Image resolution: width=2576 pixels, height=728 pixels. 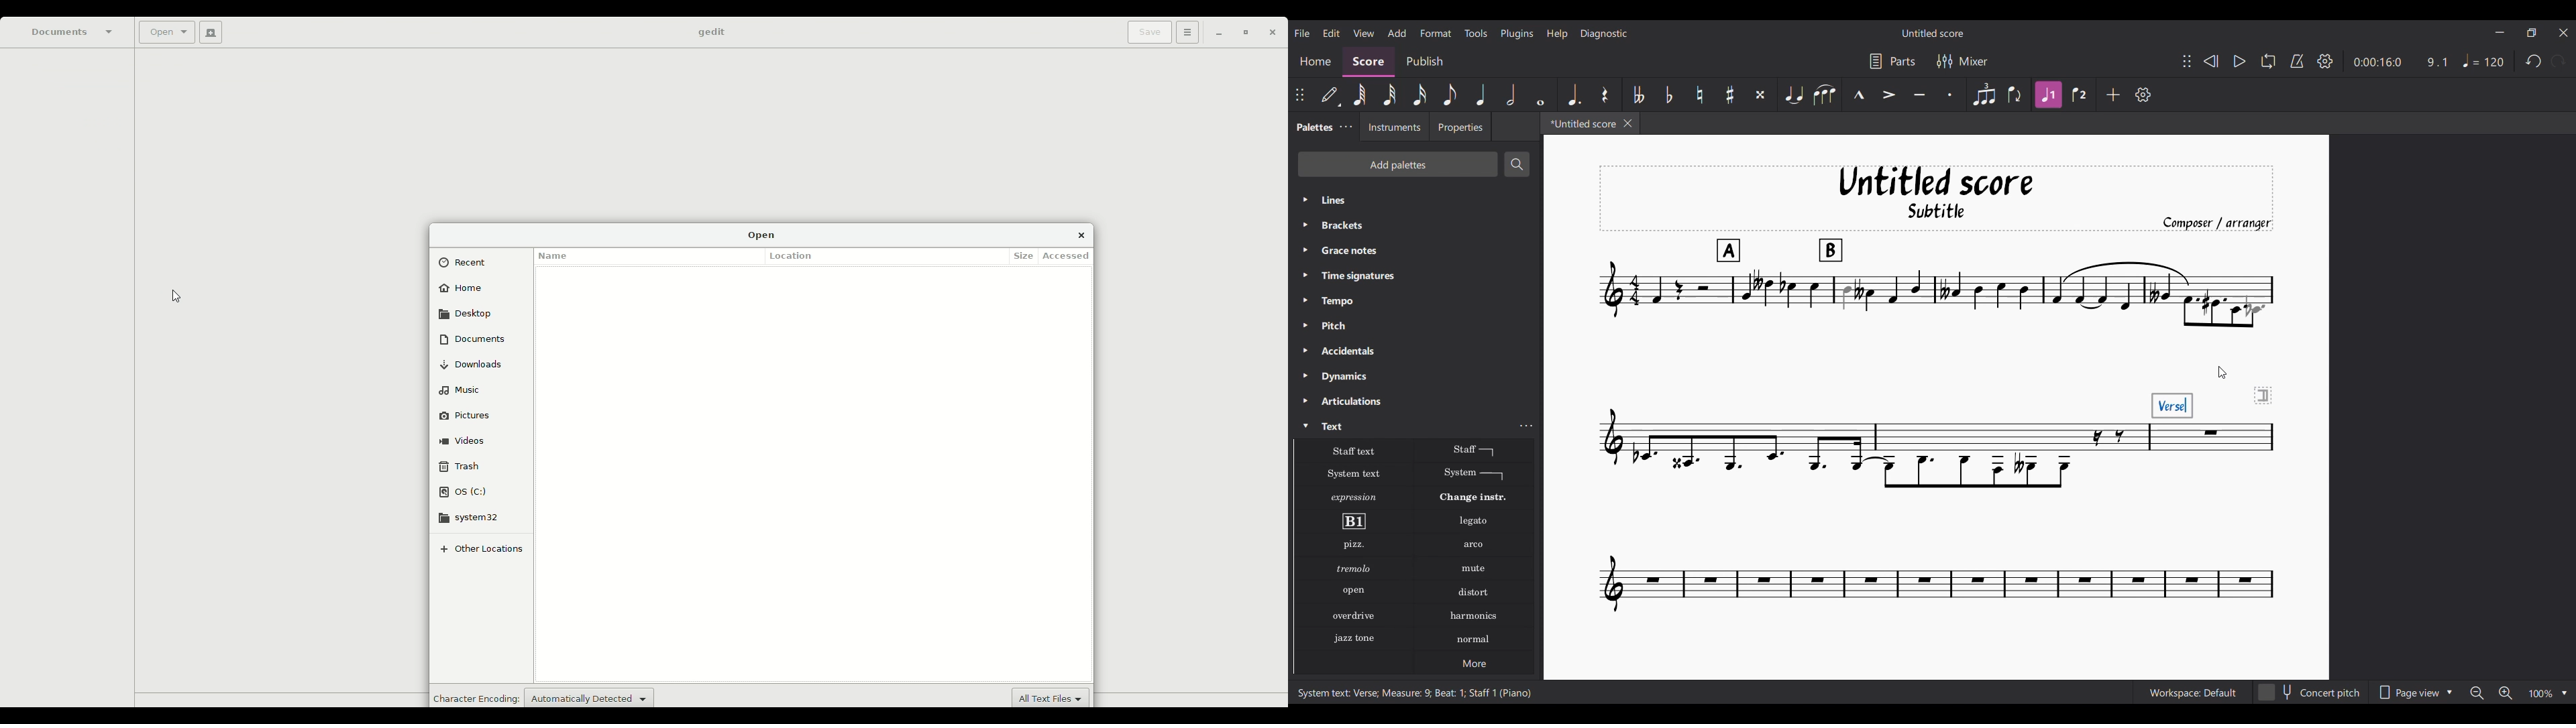 What do you see at coordinates (1669, 95) in the screenshot?
I see `Toggle flat` at bounding box center [1669, 95].